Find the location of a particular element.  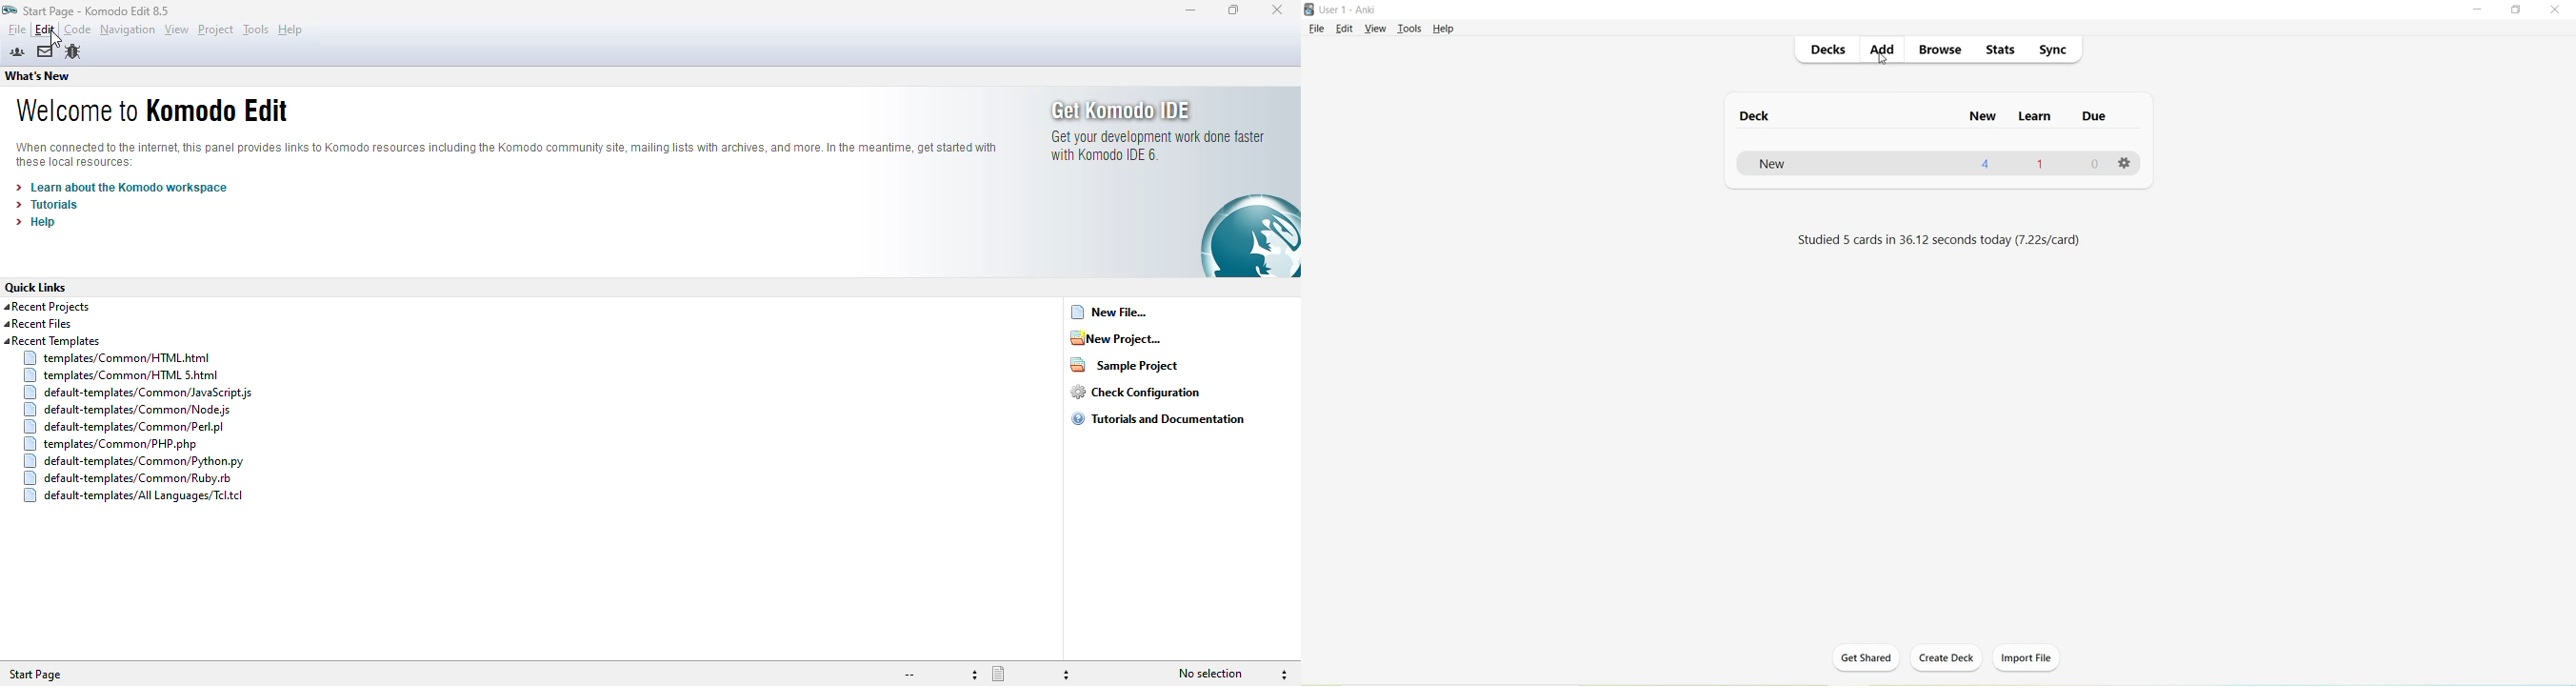

Studied 5 cards in 36.12 seconds today (7.22s/card) is located at coordinates (1943, 239).